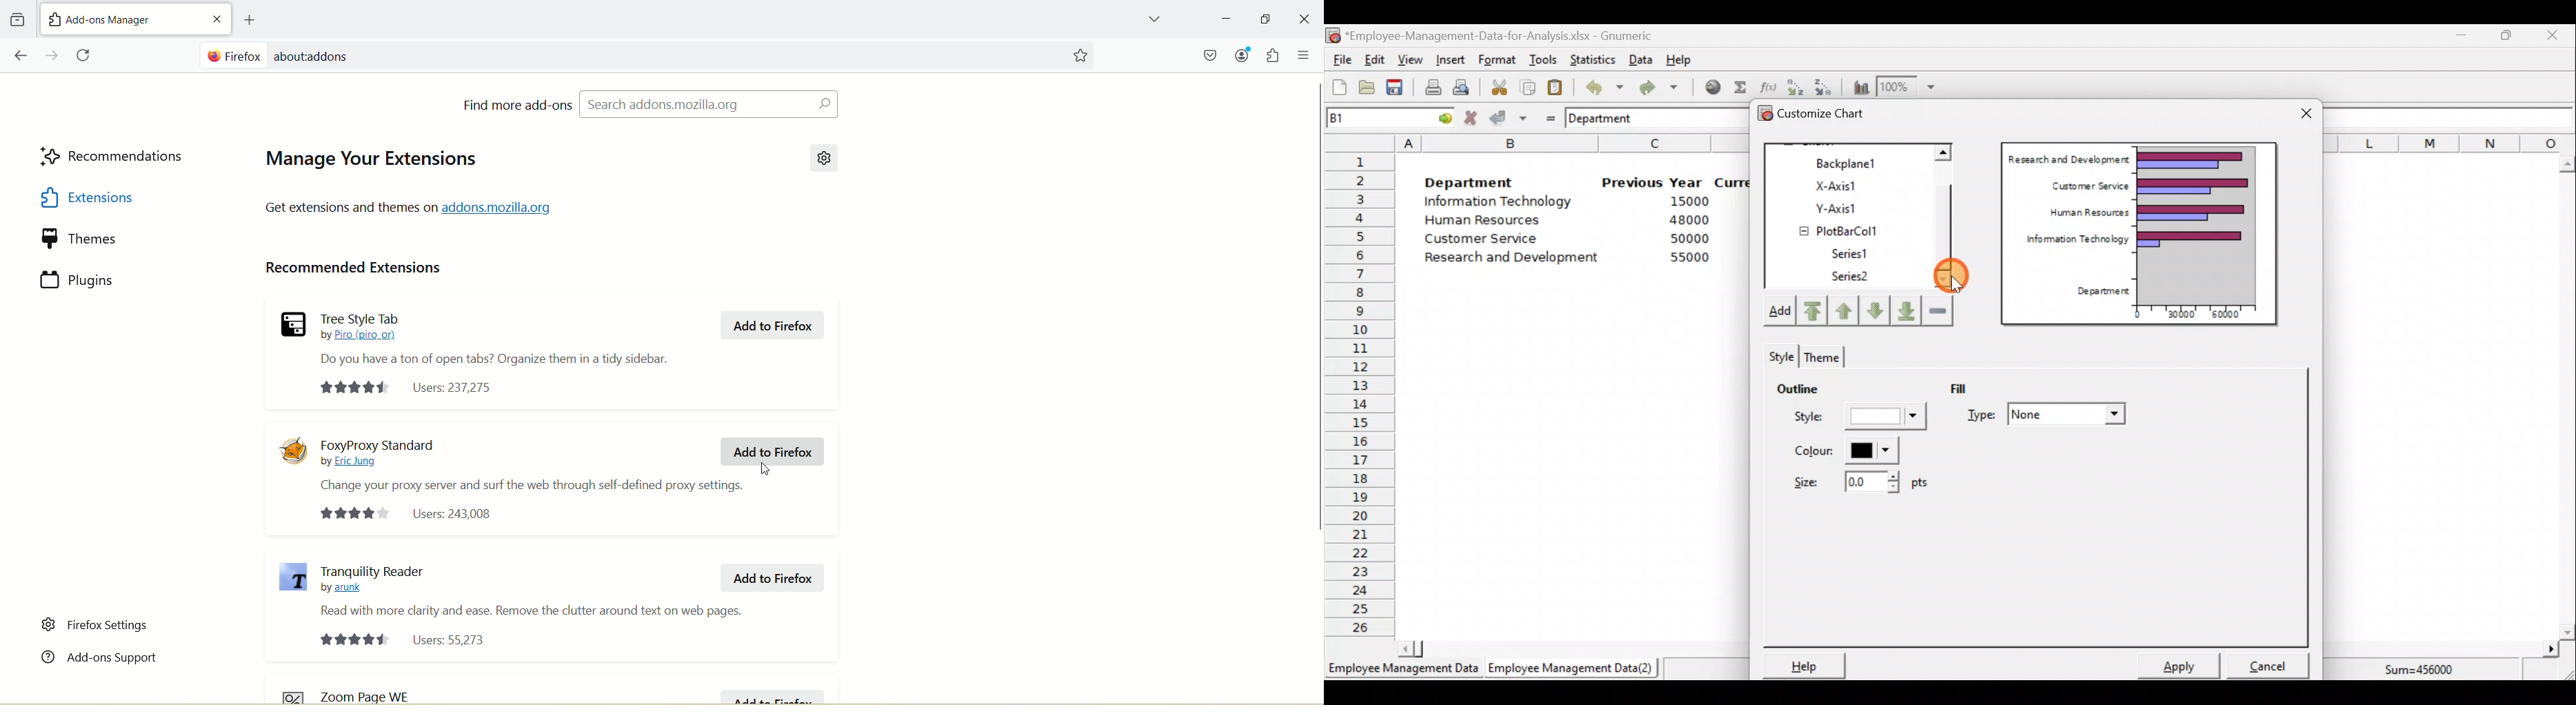  Describe the element at coordinates (1969, 387) in the screenshot. I see `Fill` at that location.